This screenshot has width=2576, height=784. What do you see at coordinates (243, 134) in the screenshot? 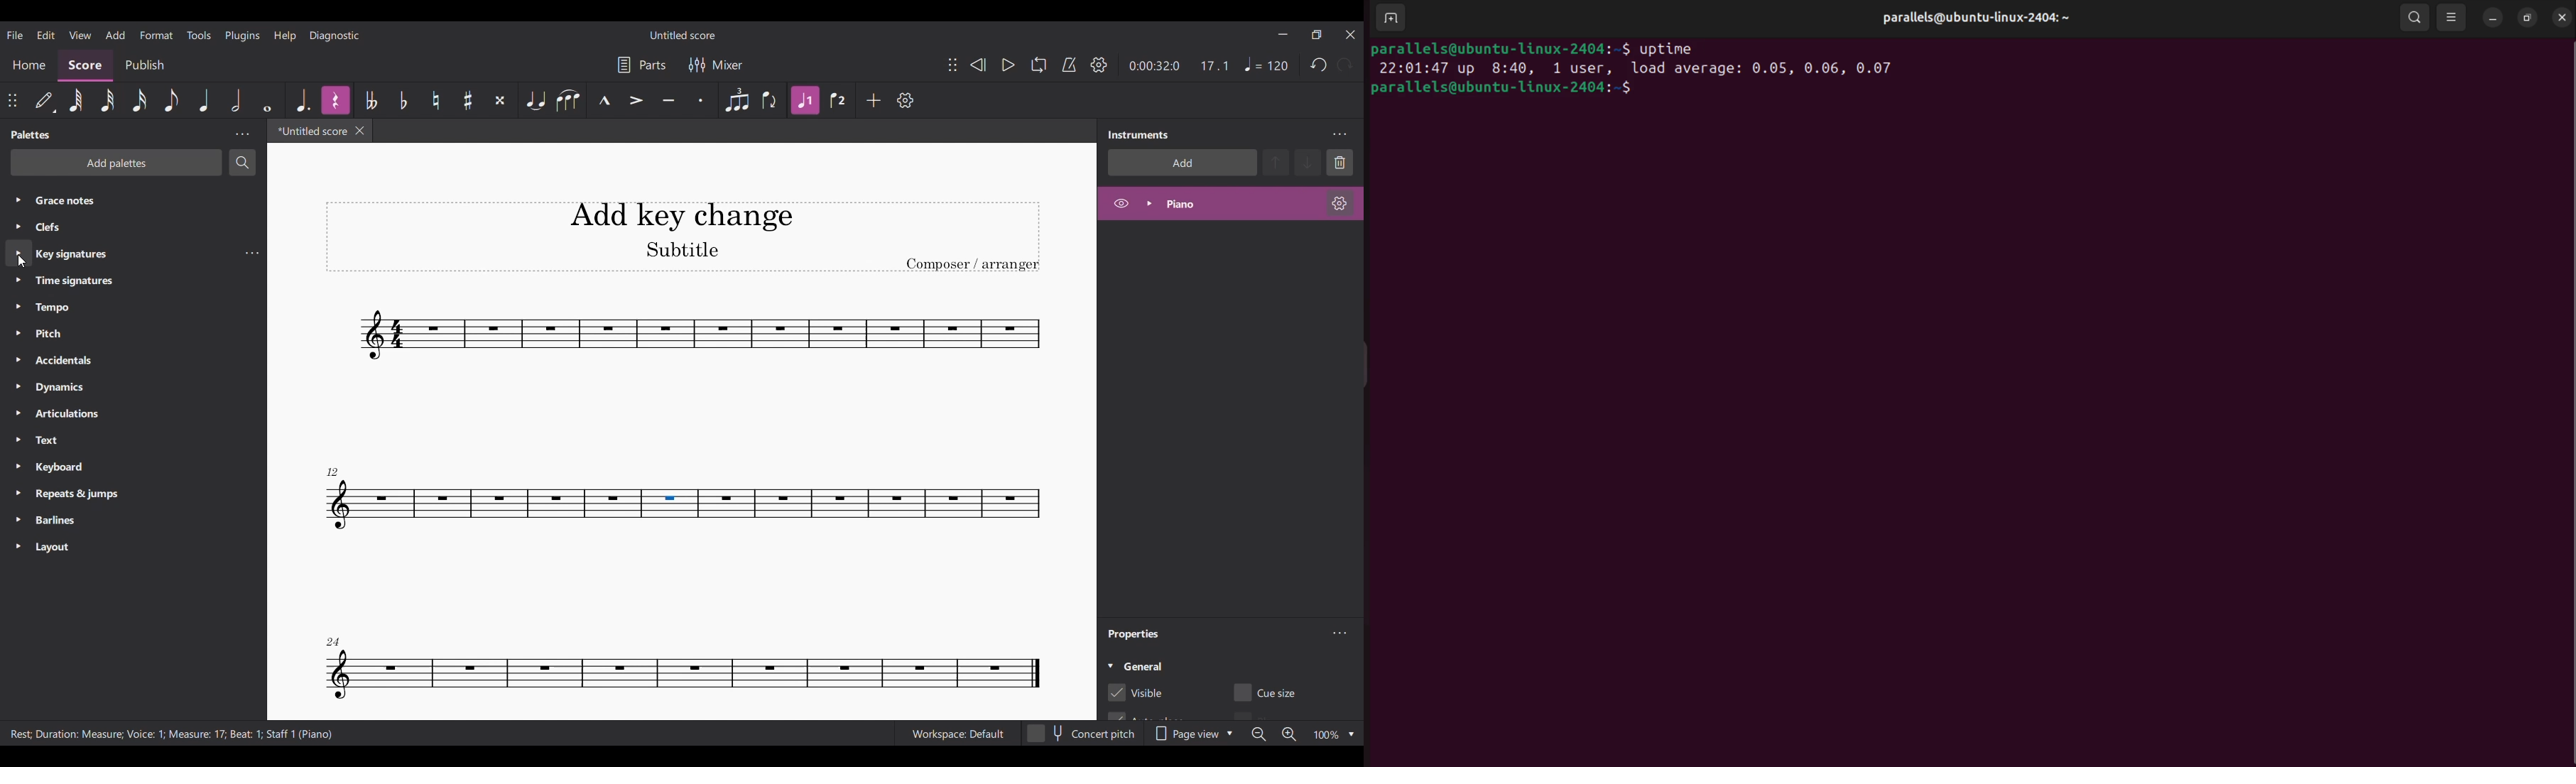
I see `Palettes settings ` at bounding box center [243, 134].